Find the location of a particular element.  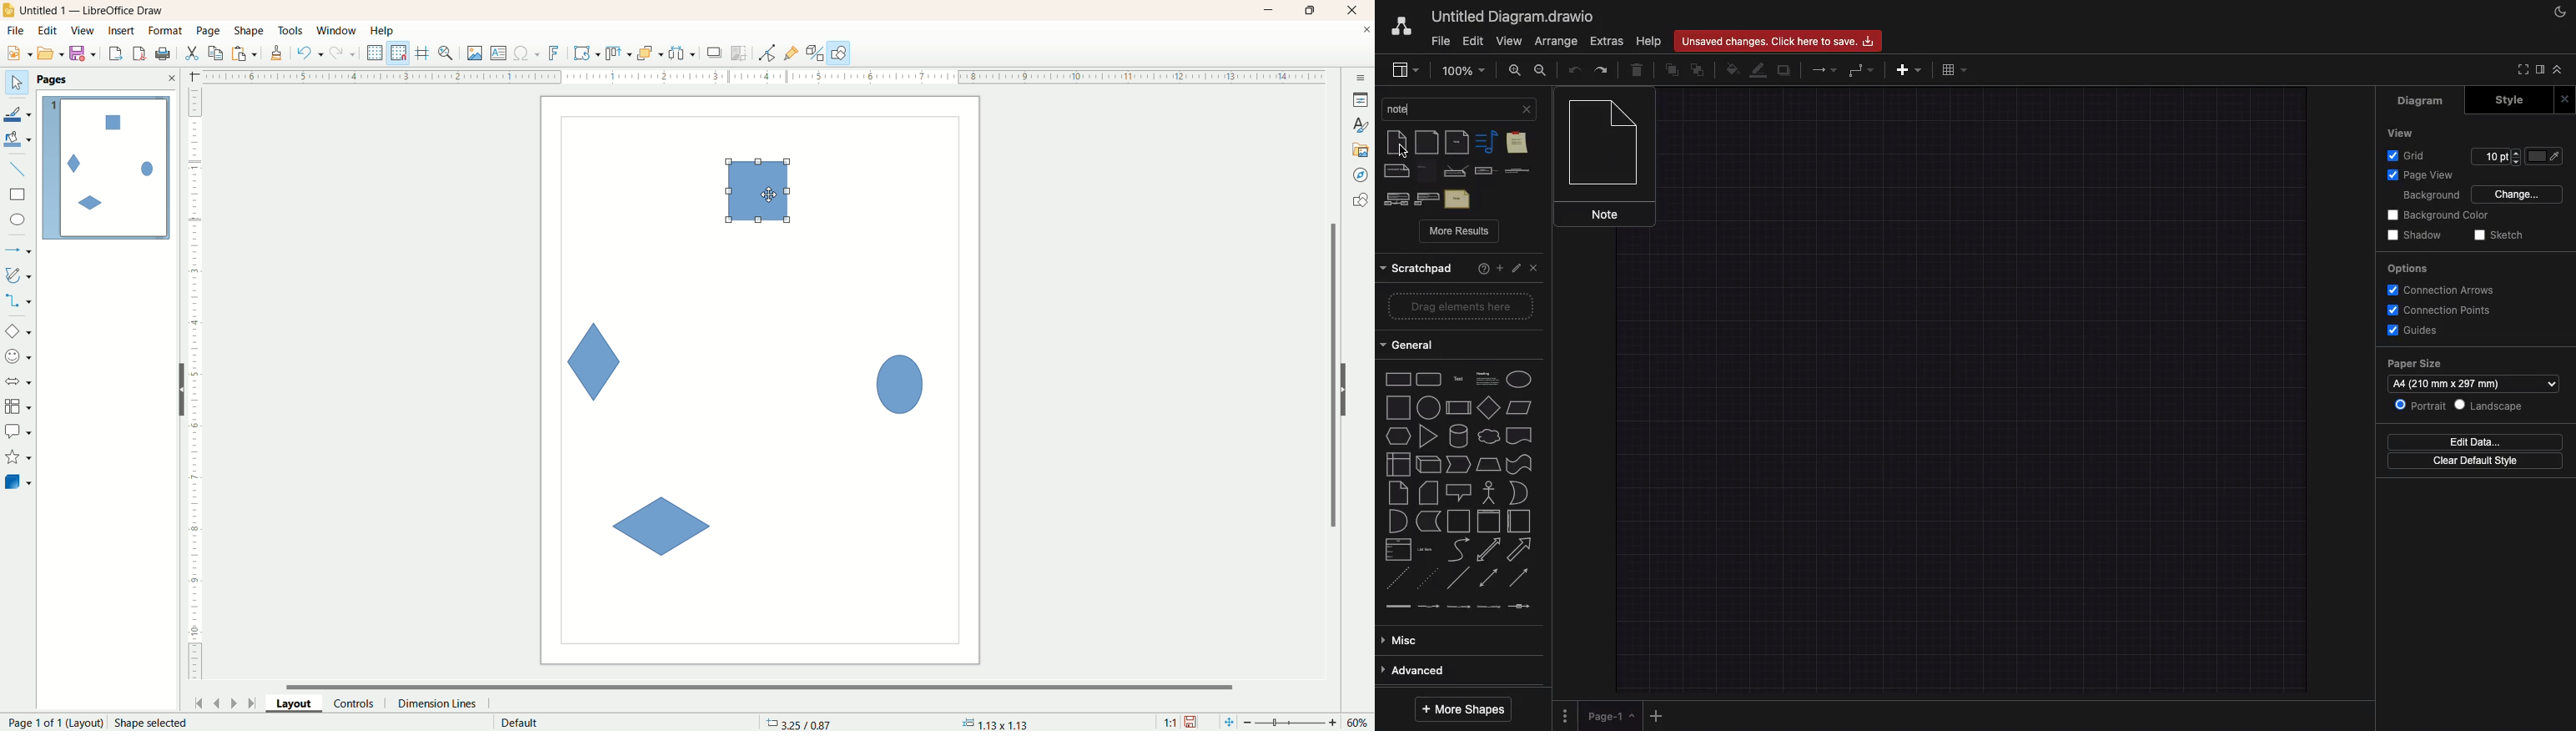

drag elements here is located at coordinates (1457, 307).